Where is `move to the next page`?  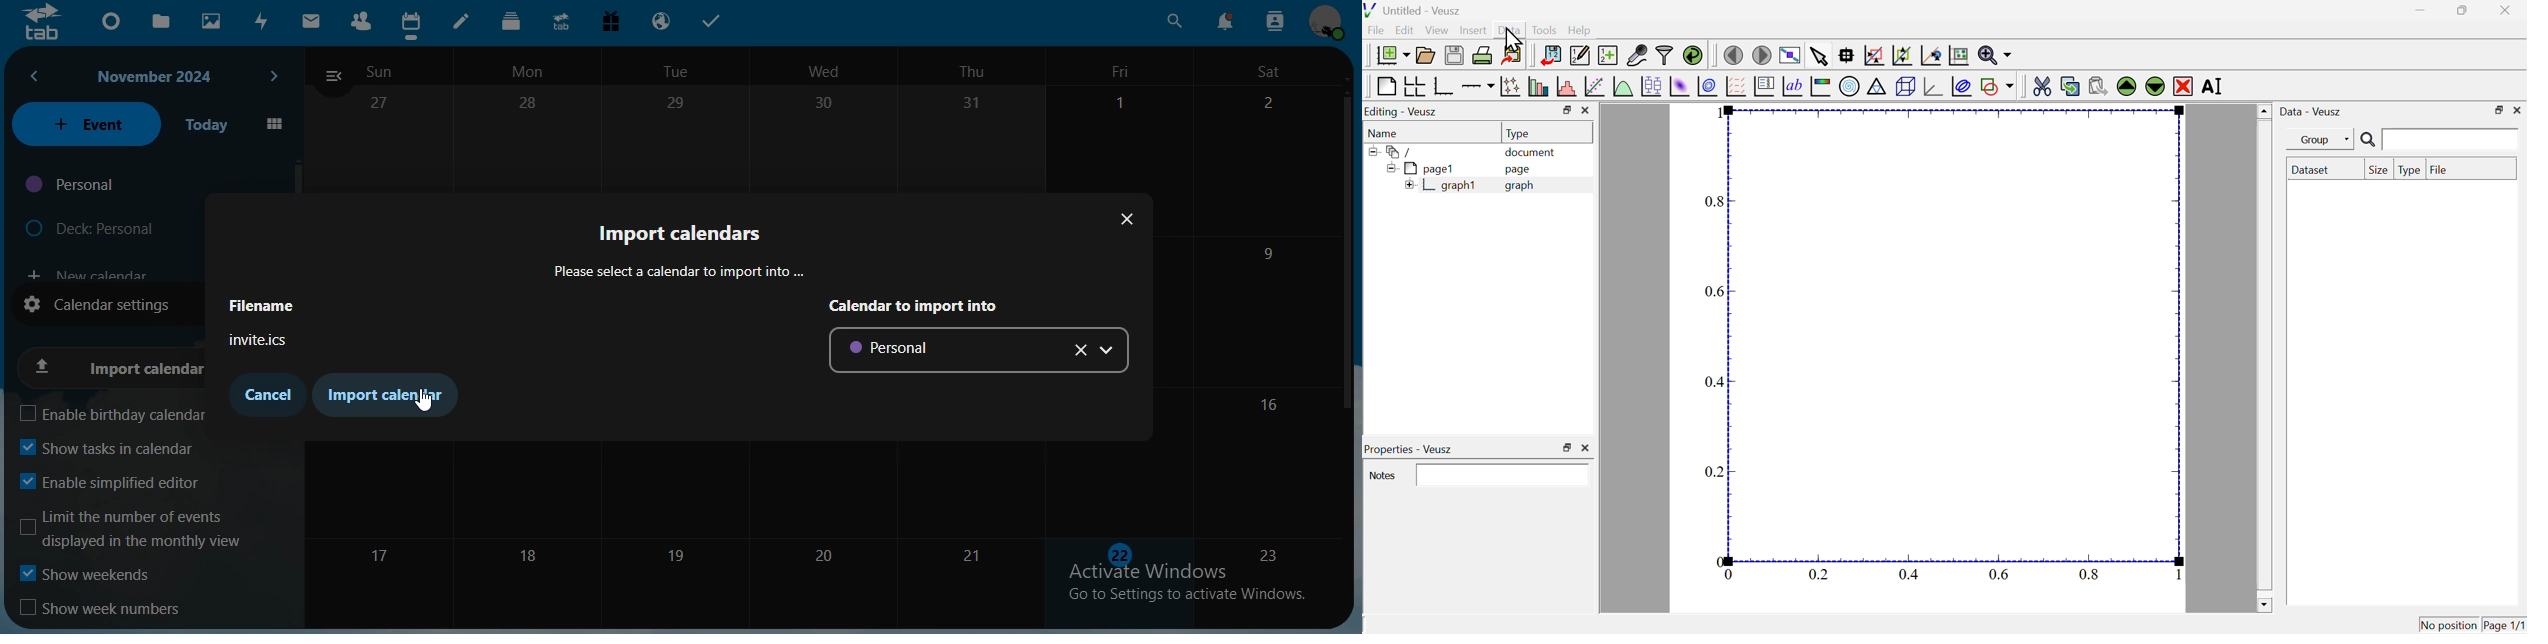
move to the next page is located at coordinates (1764, 55).